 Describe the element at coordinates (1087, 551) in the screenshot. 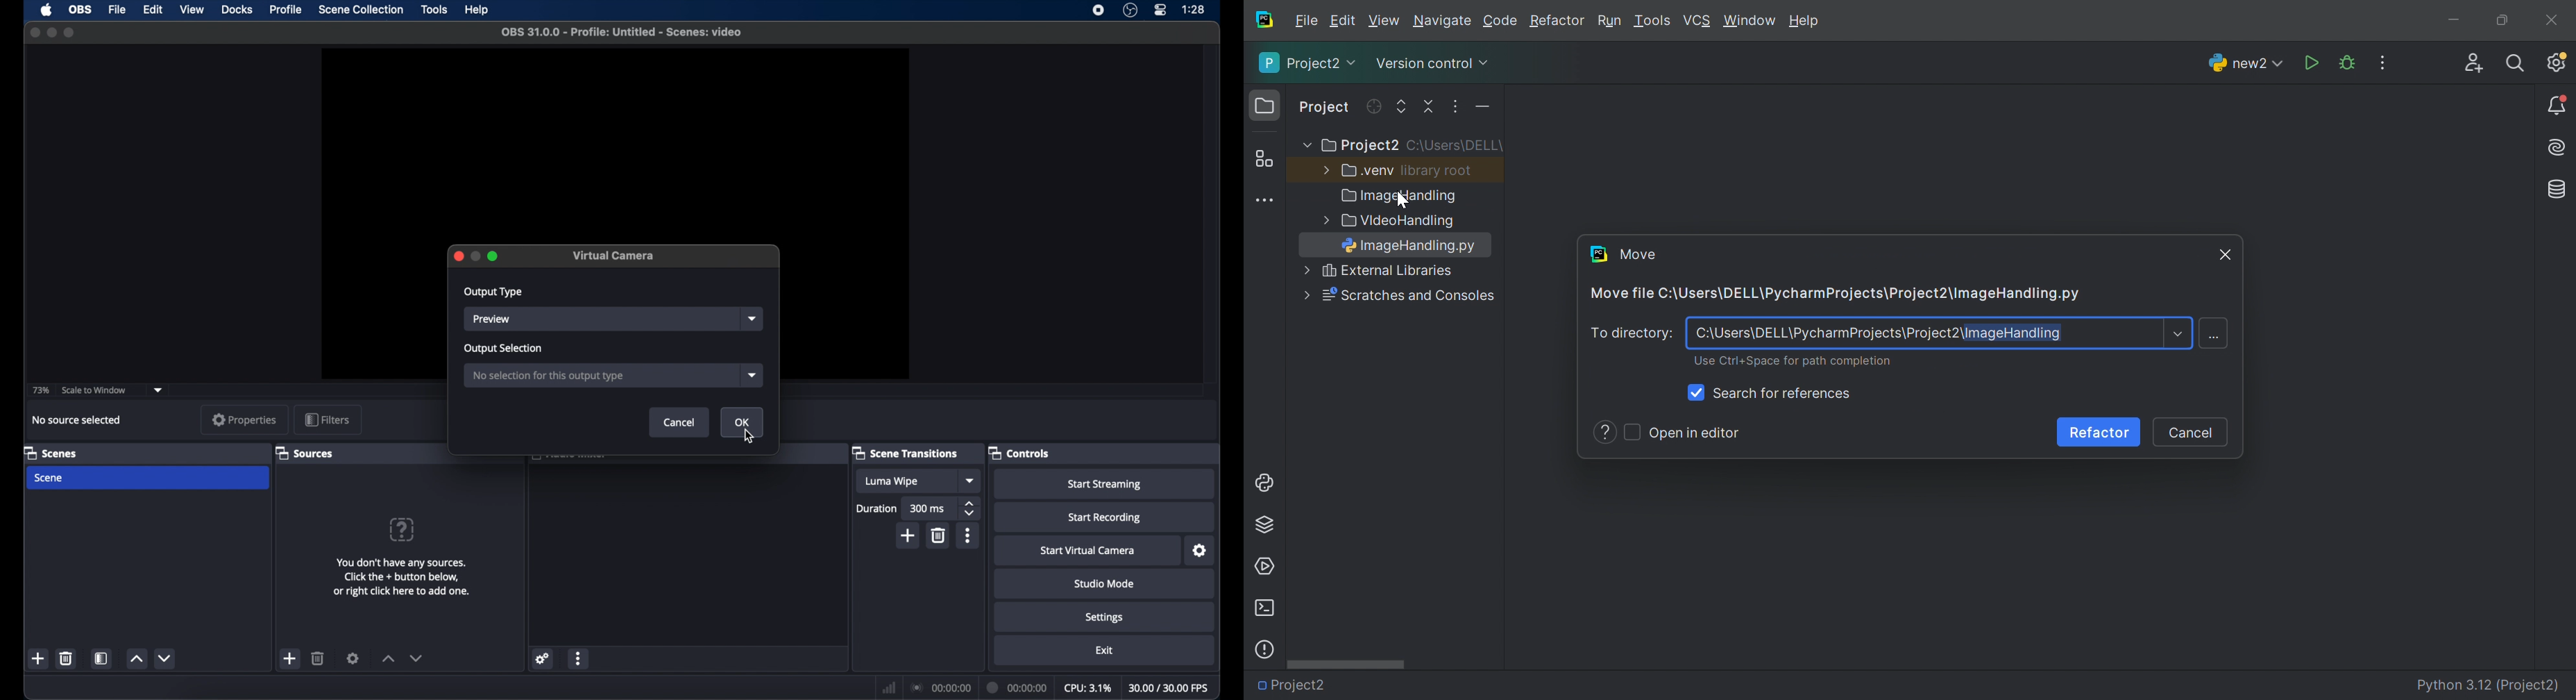

I see `start virtual camera` at that location.